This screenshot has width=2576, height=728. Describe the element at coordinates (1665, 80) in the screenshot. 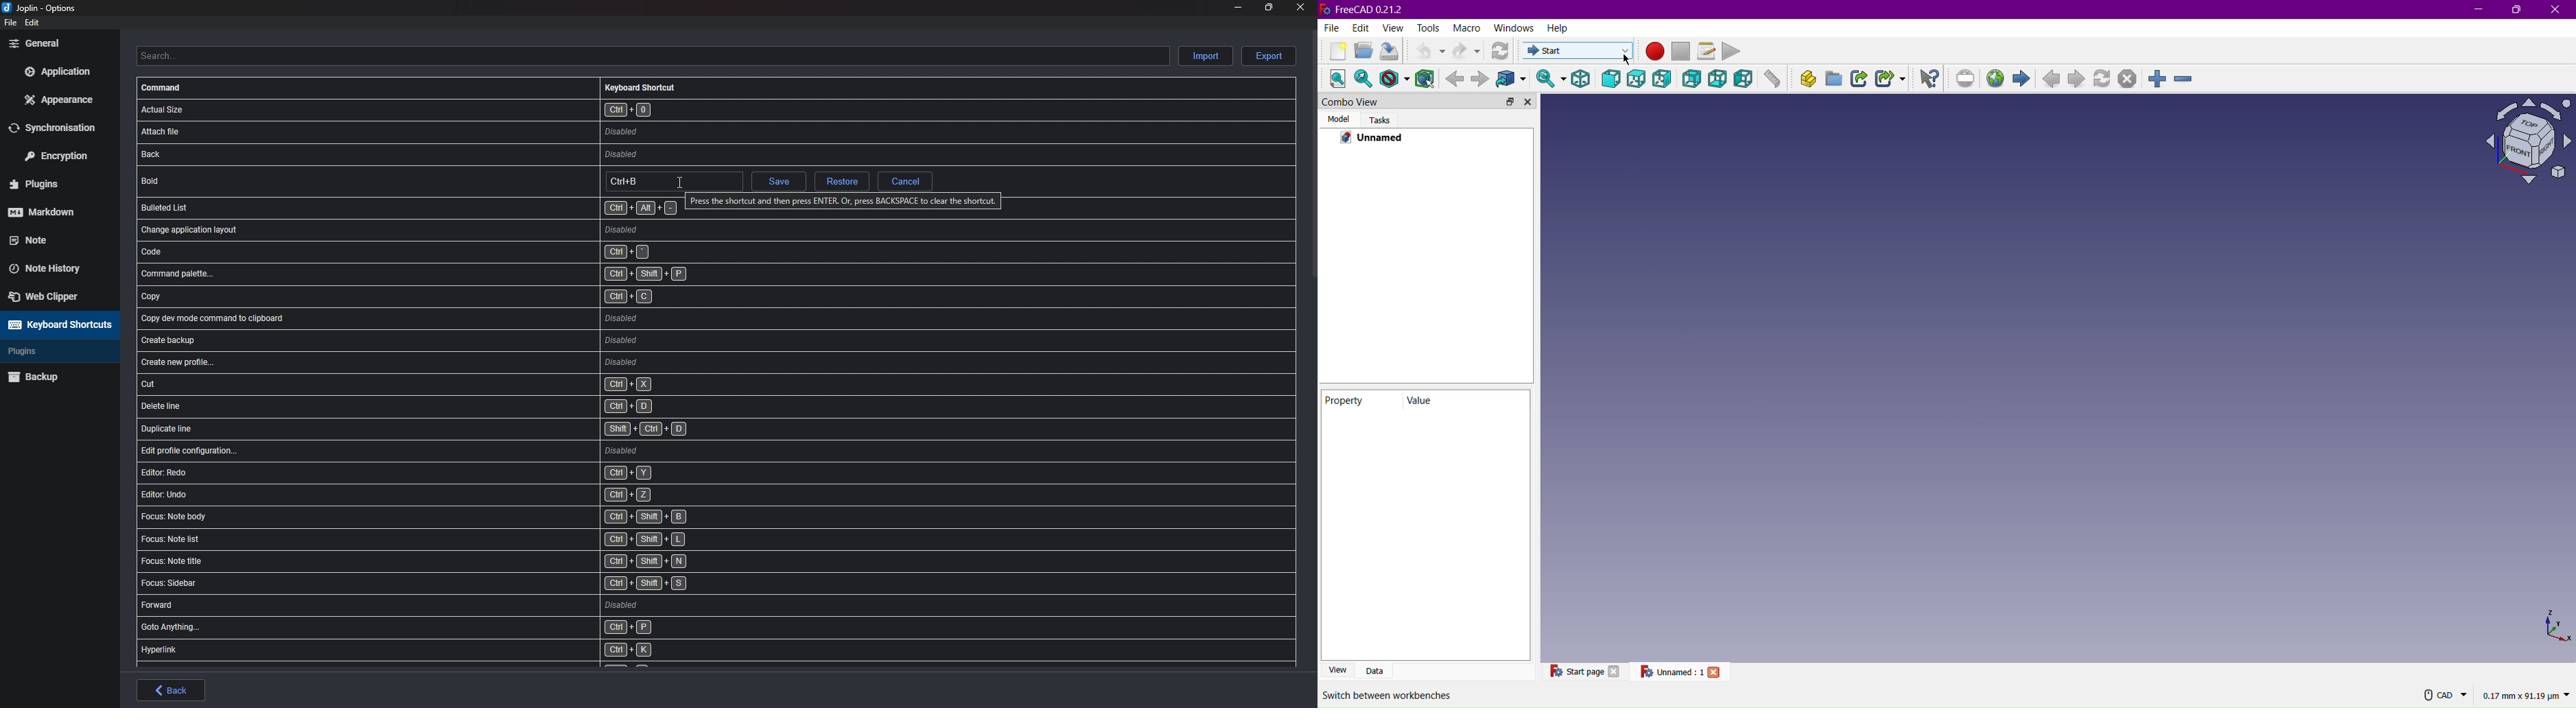

I see `Right` at that location.